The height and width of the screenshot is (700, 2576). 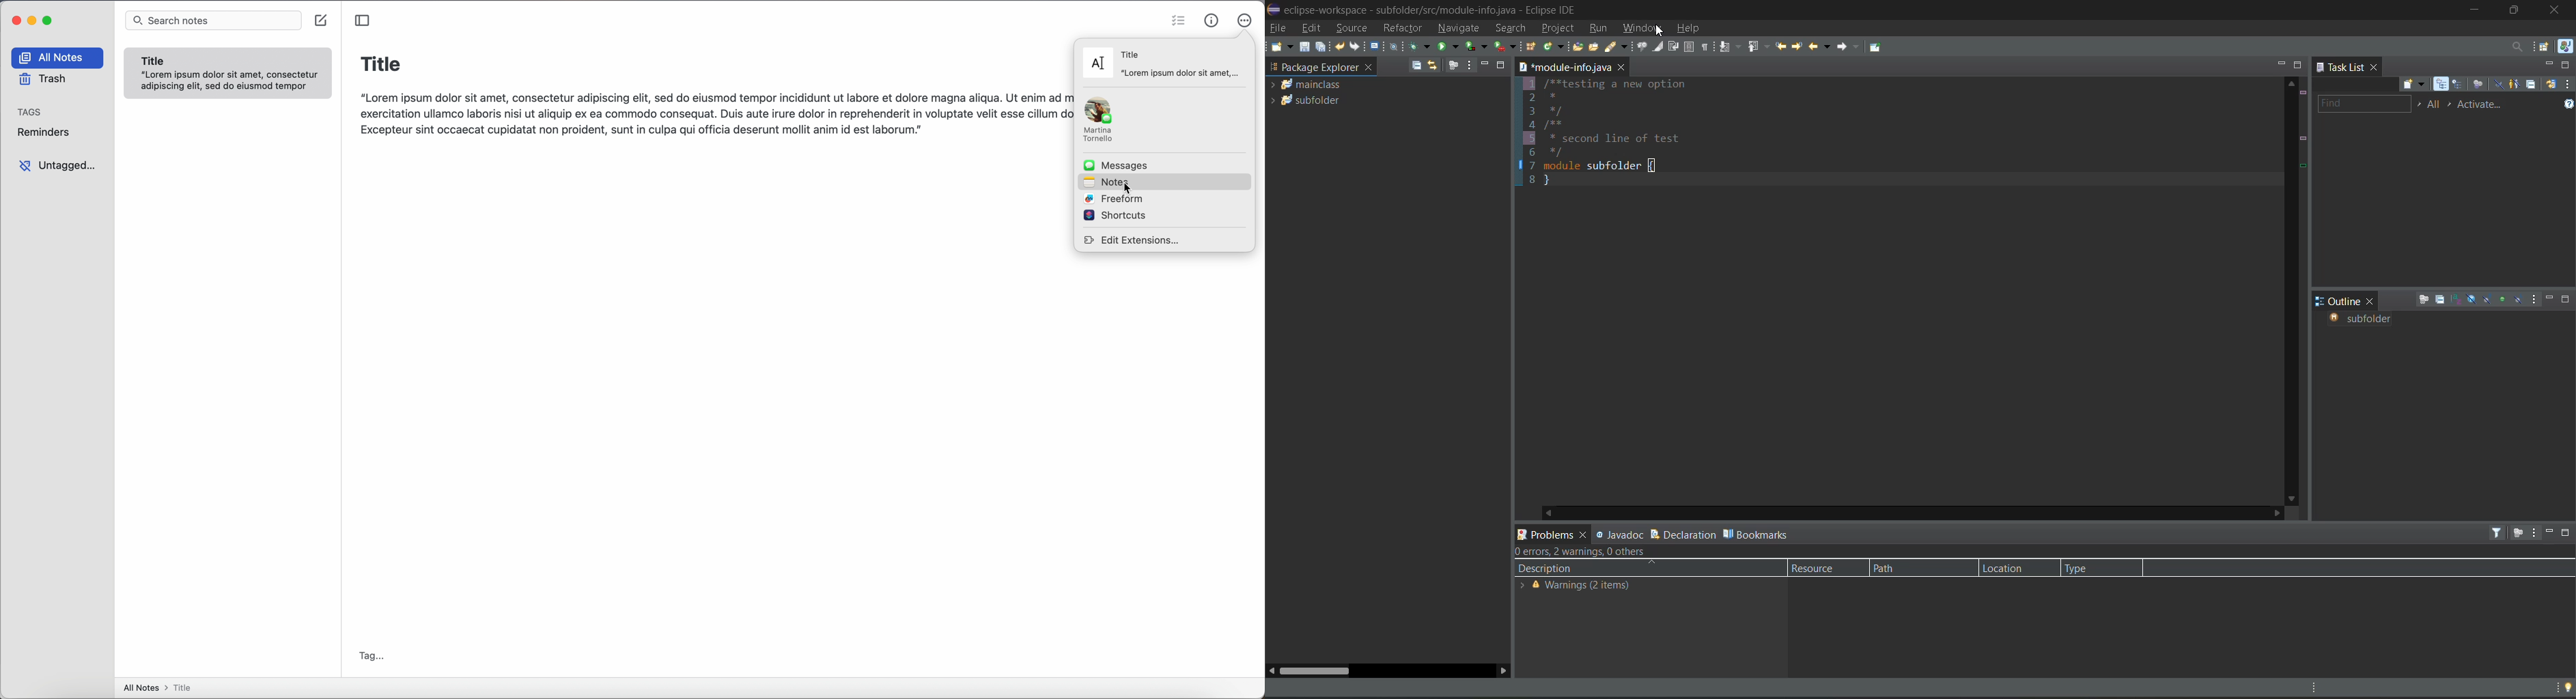 What do you see at coordinates (1313, 66) in the screenshot?
I see `package explorer` at bounding box center [1313, 66].